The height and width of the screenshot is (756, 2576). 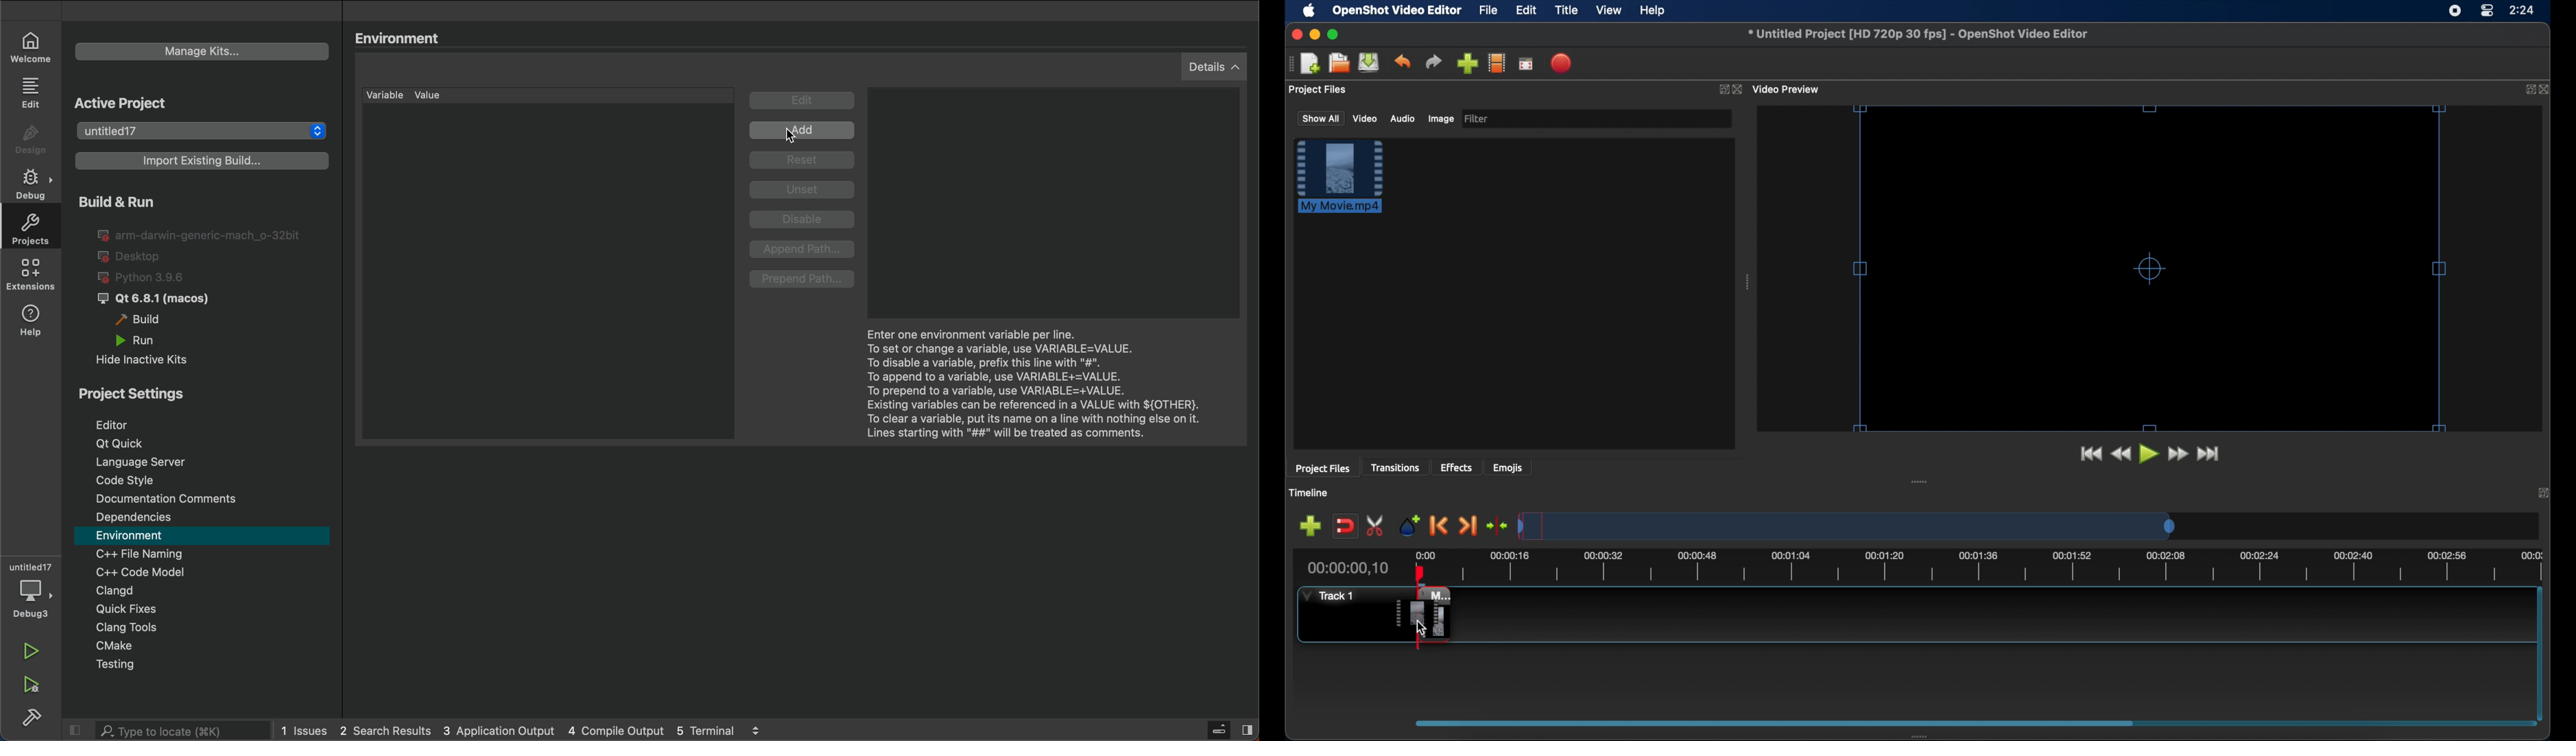 I want to click on 3 application output, so click(x=498, y=730).